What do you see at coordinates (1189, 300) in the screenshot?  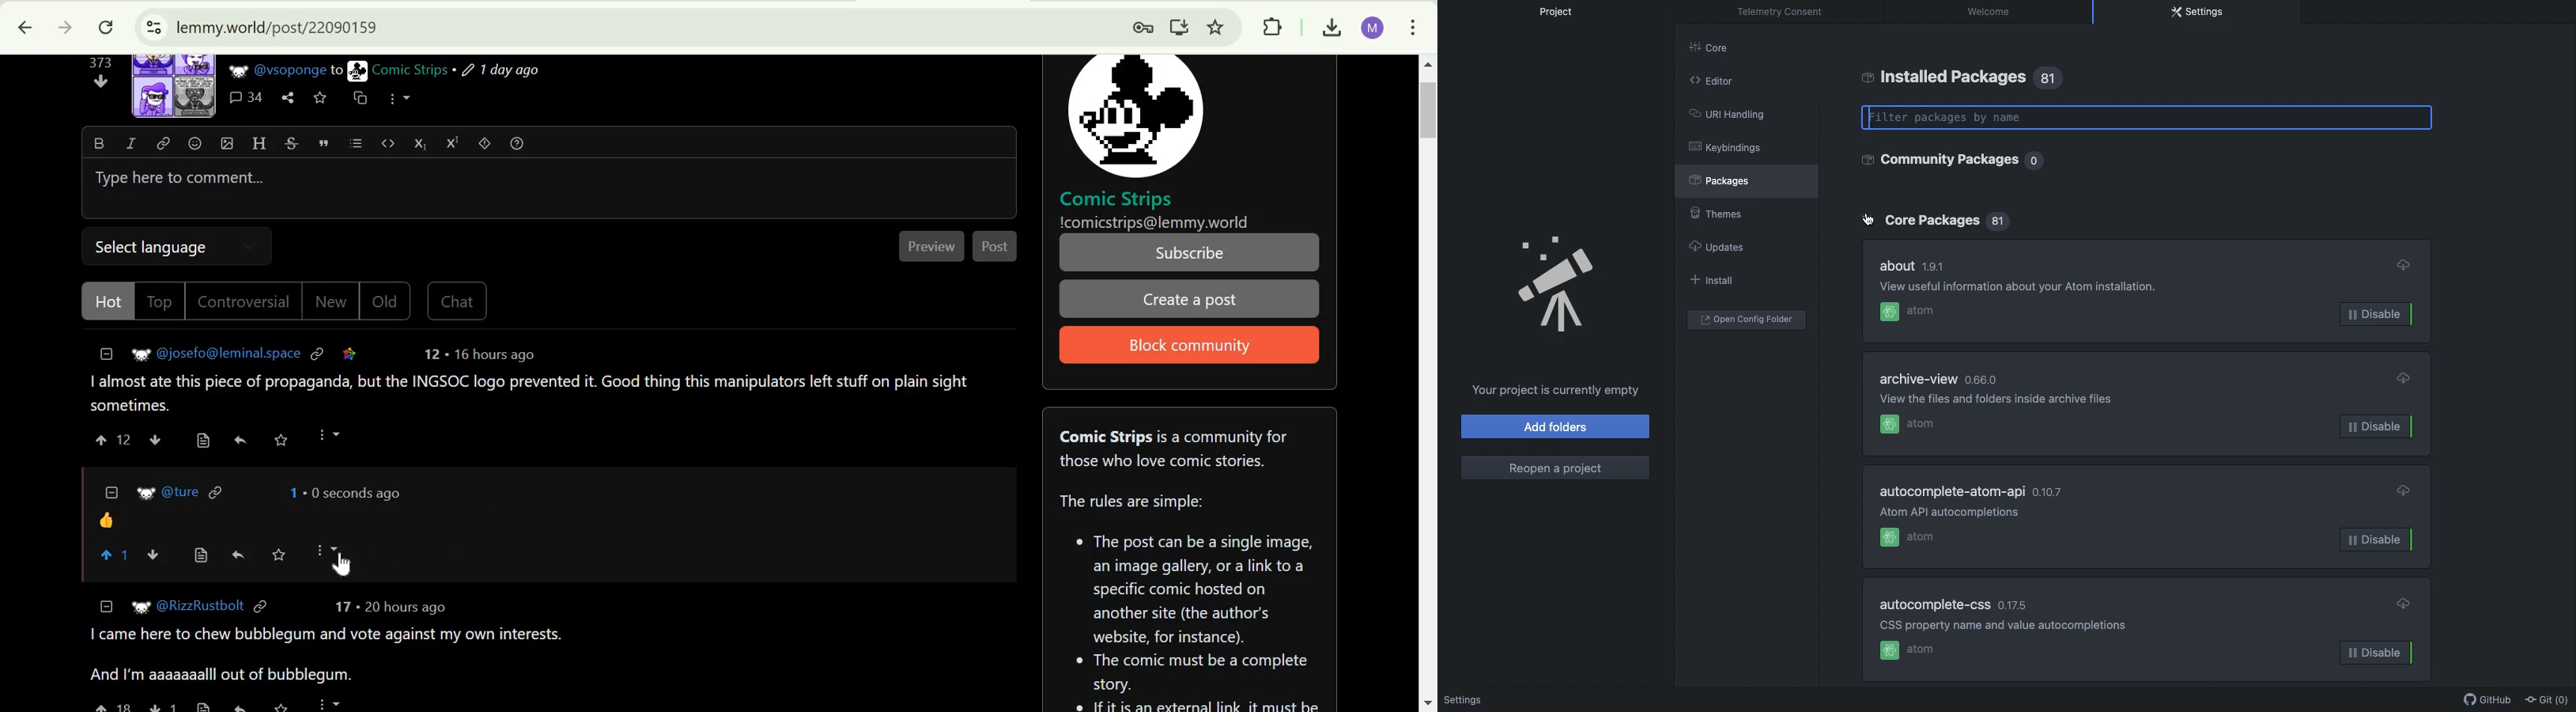 I see `create a post` at bounding box center [1189, 300].